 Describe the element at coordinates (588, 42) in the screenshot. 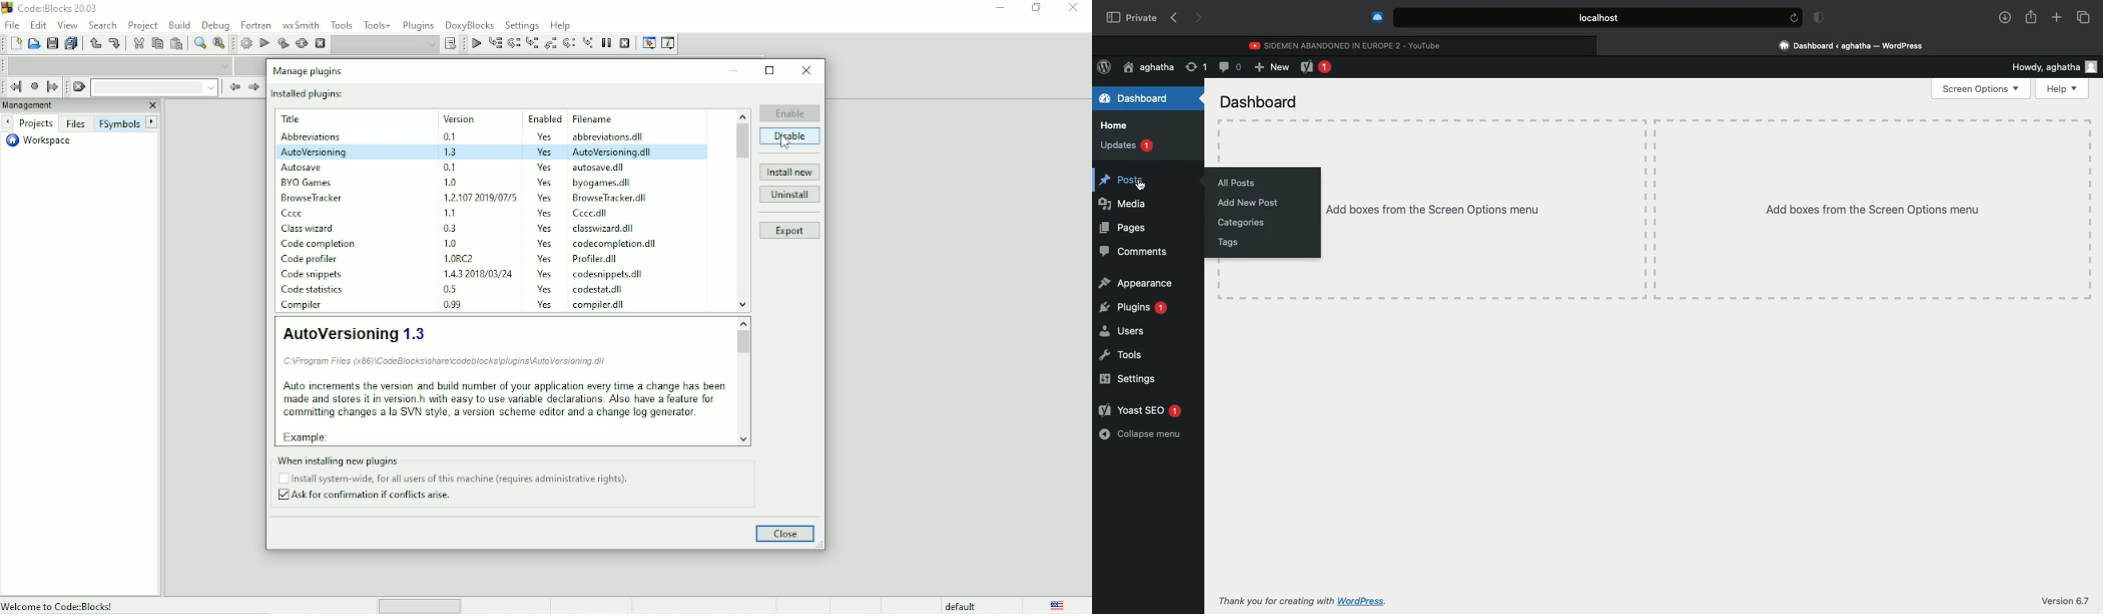

I see `Step into instruction` at that location.